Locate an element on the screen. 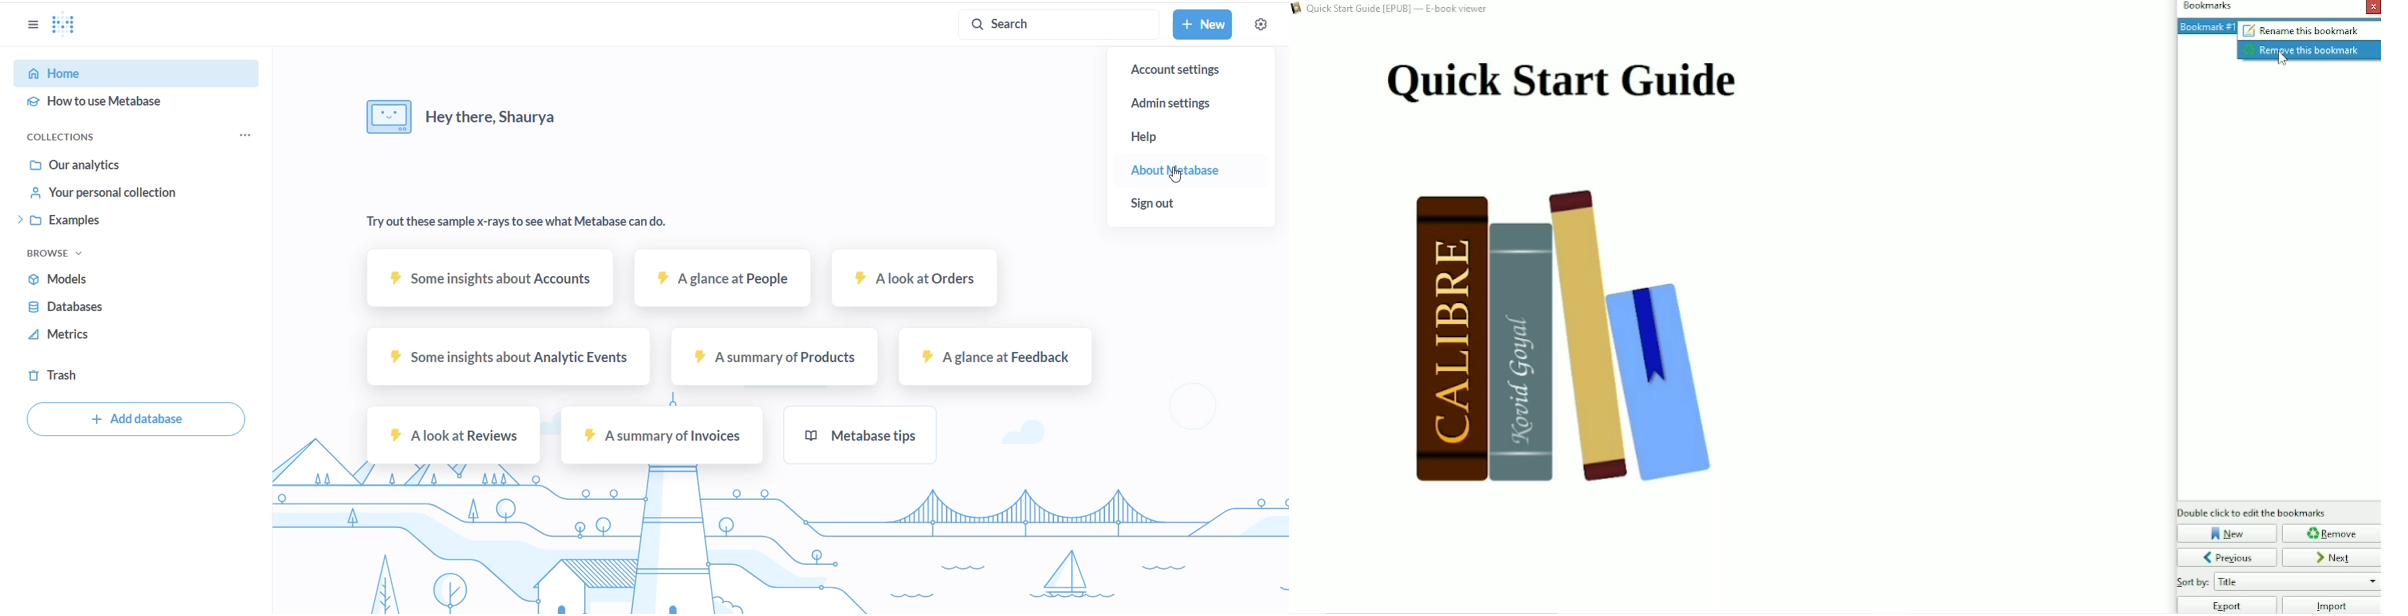 This screenshot has height=616, width=2408. metabase tips is located at coordinates (861, 437).